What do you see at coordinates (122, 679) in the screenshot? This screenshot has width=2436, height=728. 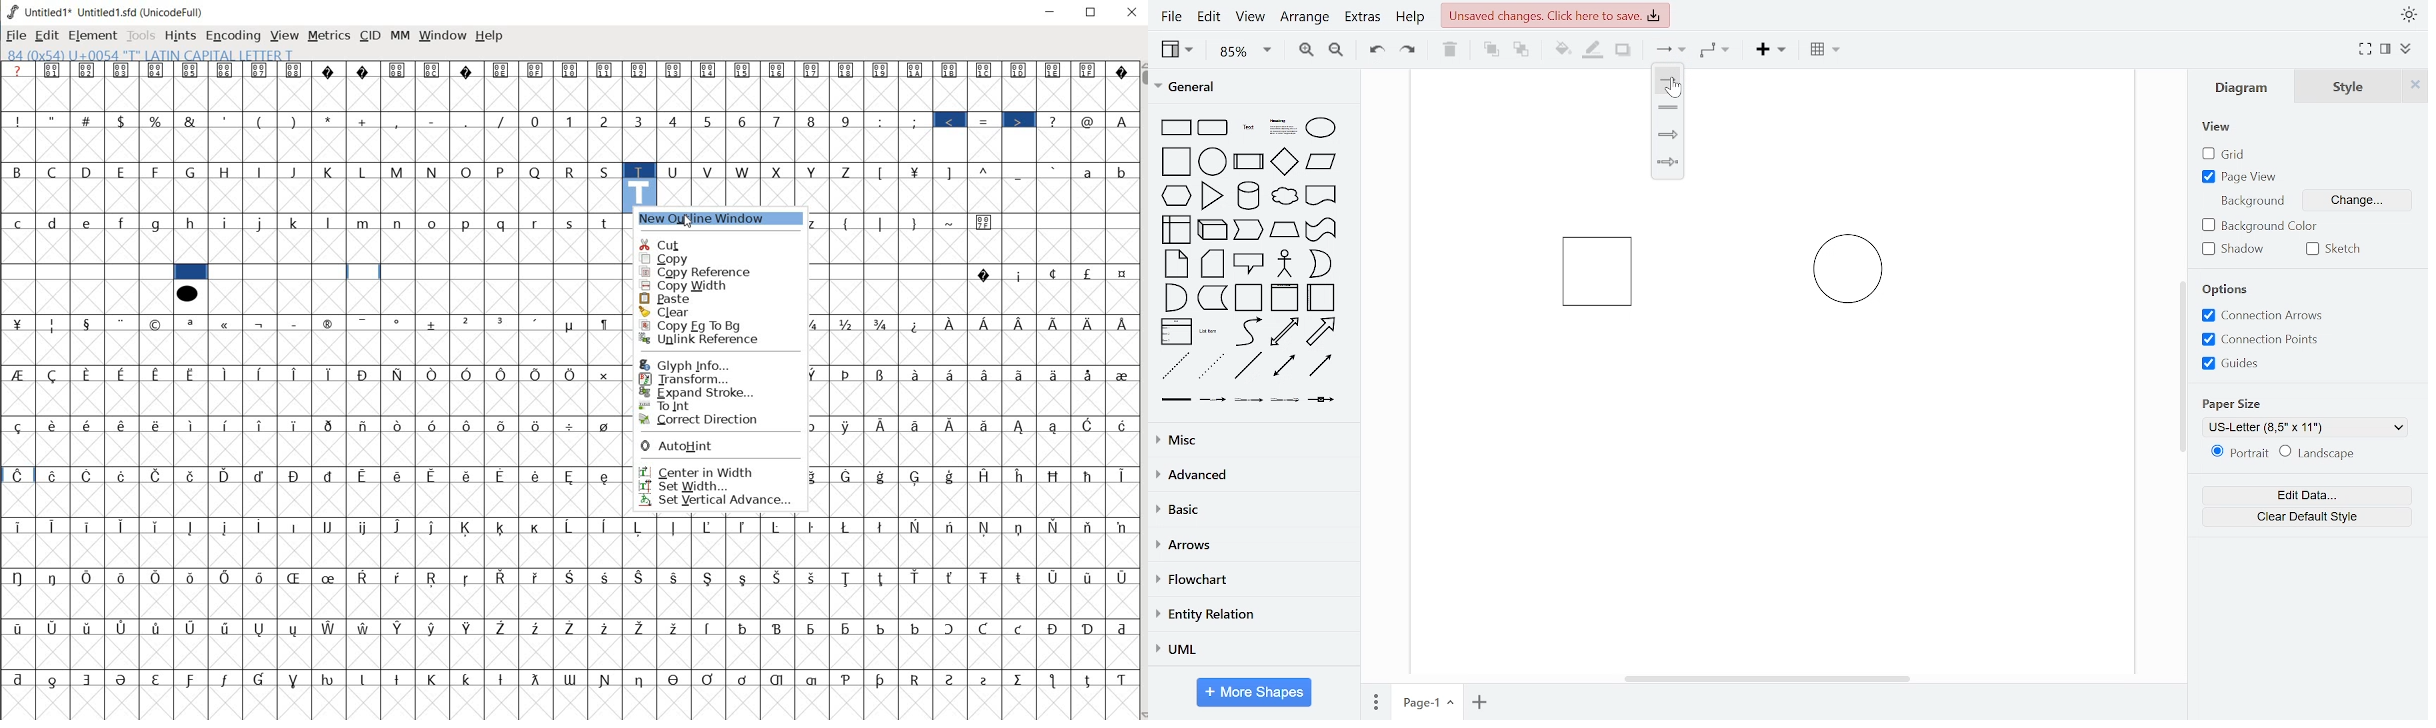 I see `Symbol` at bounding box center [122, 679].